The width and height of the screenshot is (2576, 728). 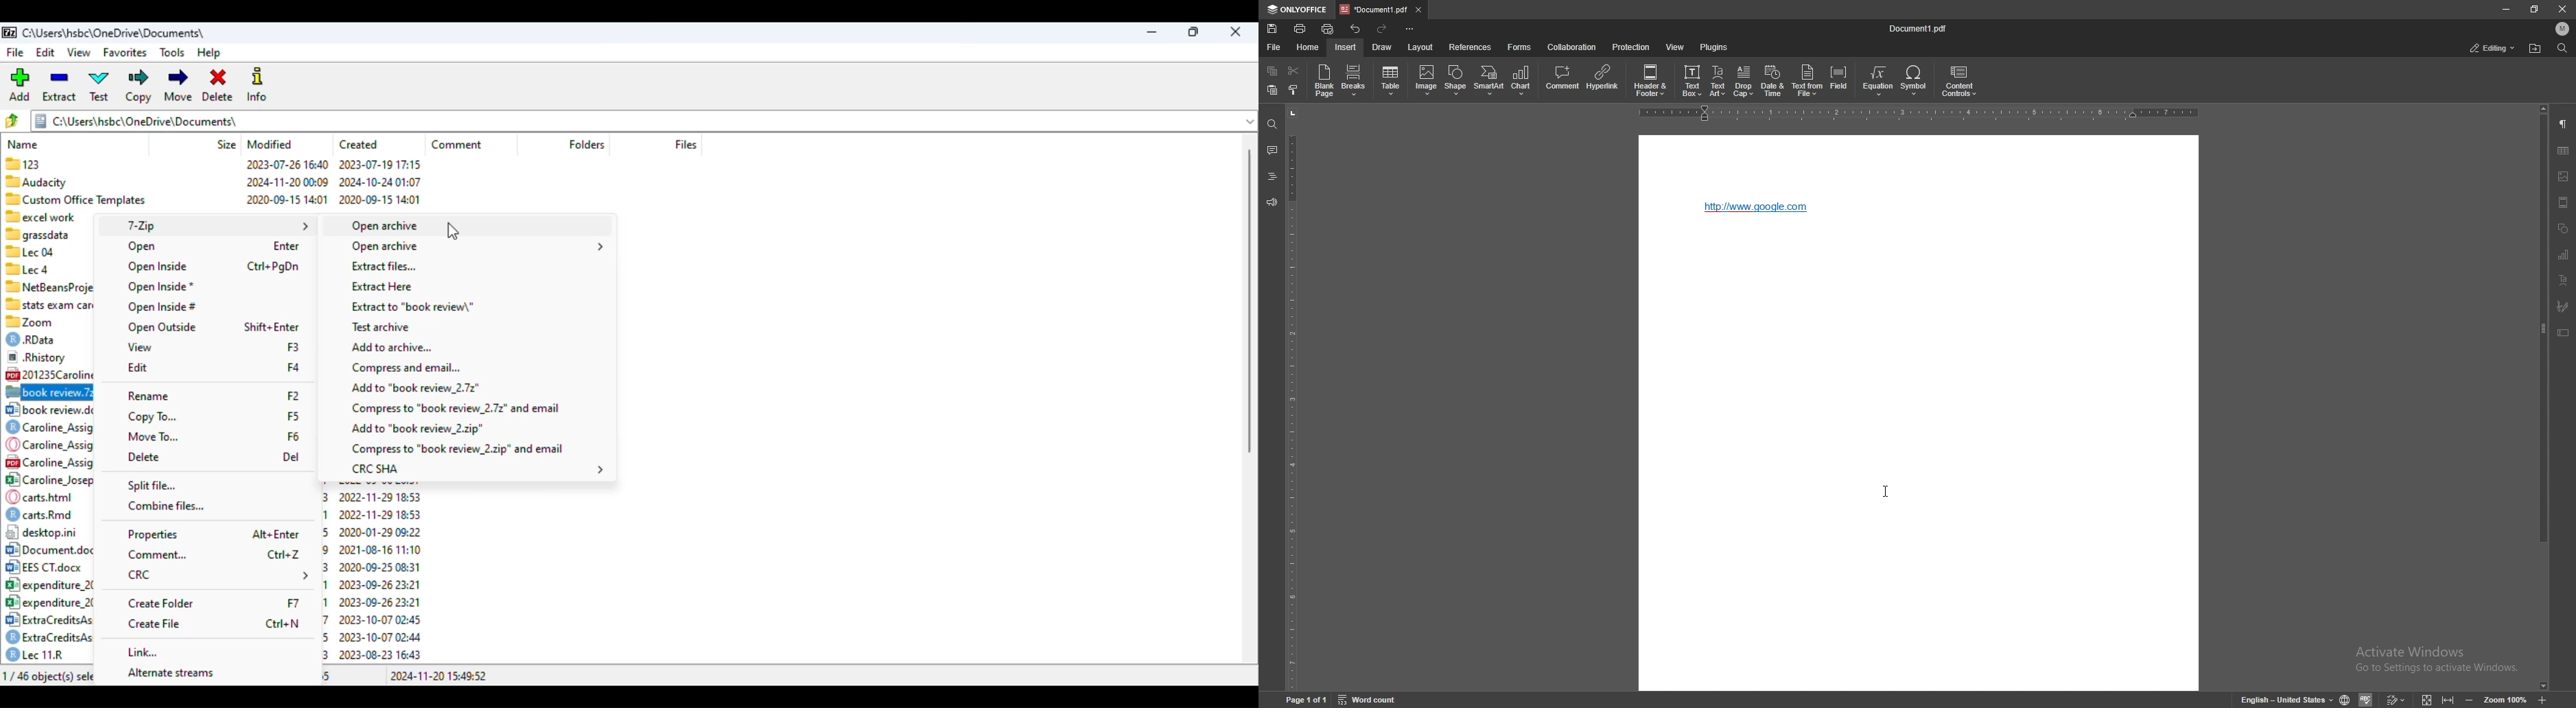 I want to click on add, so click(x=19, y=83).